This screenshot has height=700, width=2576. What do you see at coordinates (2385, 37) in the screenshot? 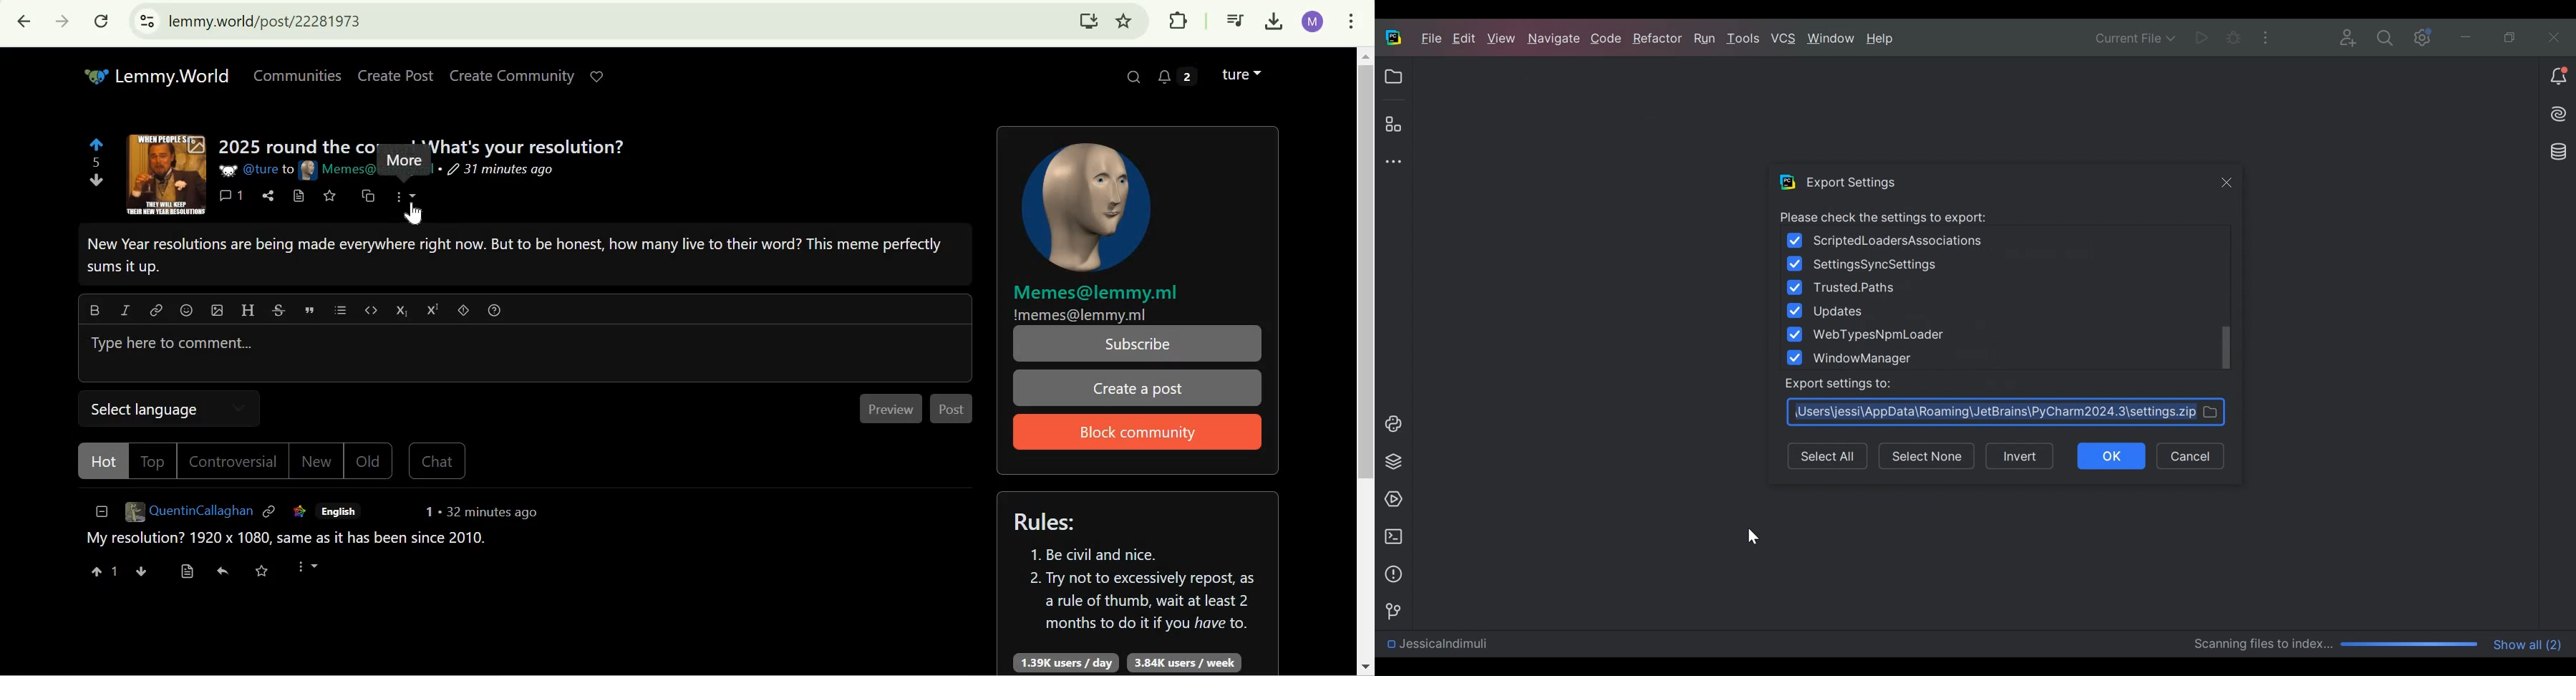
I see `Settings` at bounding box center [2385, 37].